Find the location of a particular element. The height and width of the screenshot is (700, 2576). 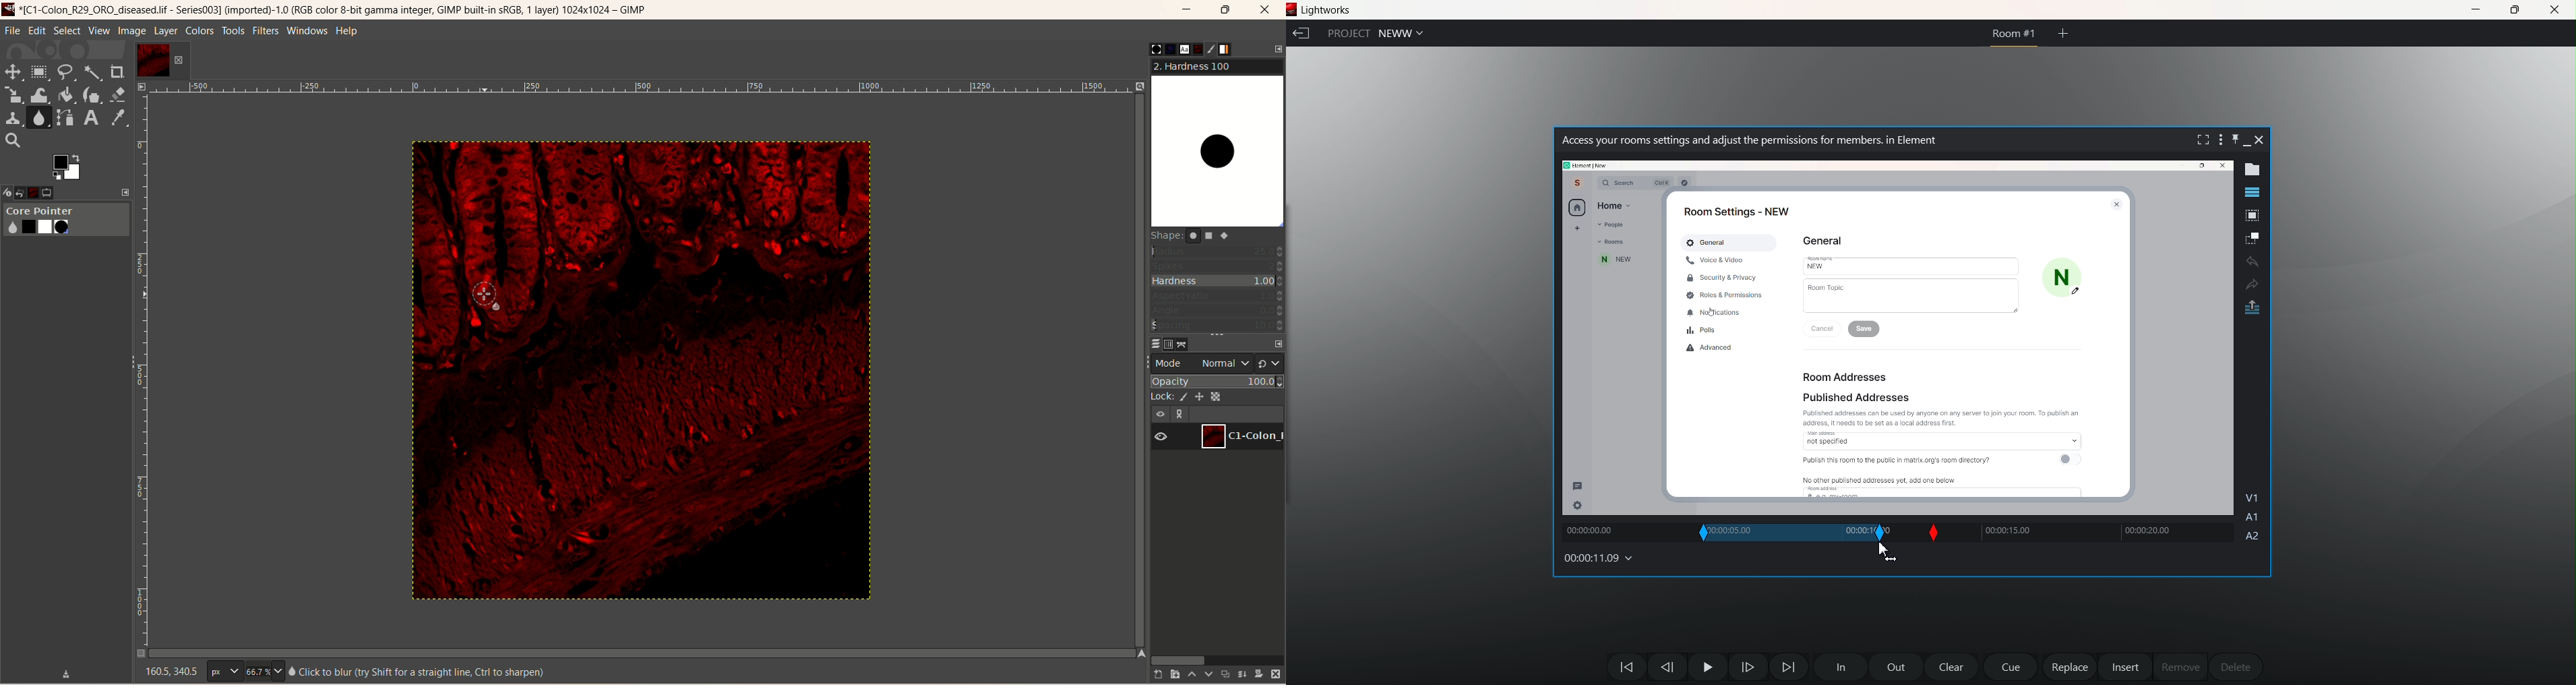

cue is located at coordinates (2010, 667).